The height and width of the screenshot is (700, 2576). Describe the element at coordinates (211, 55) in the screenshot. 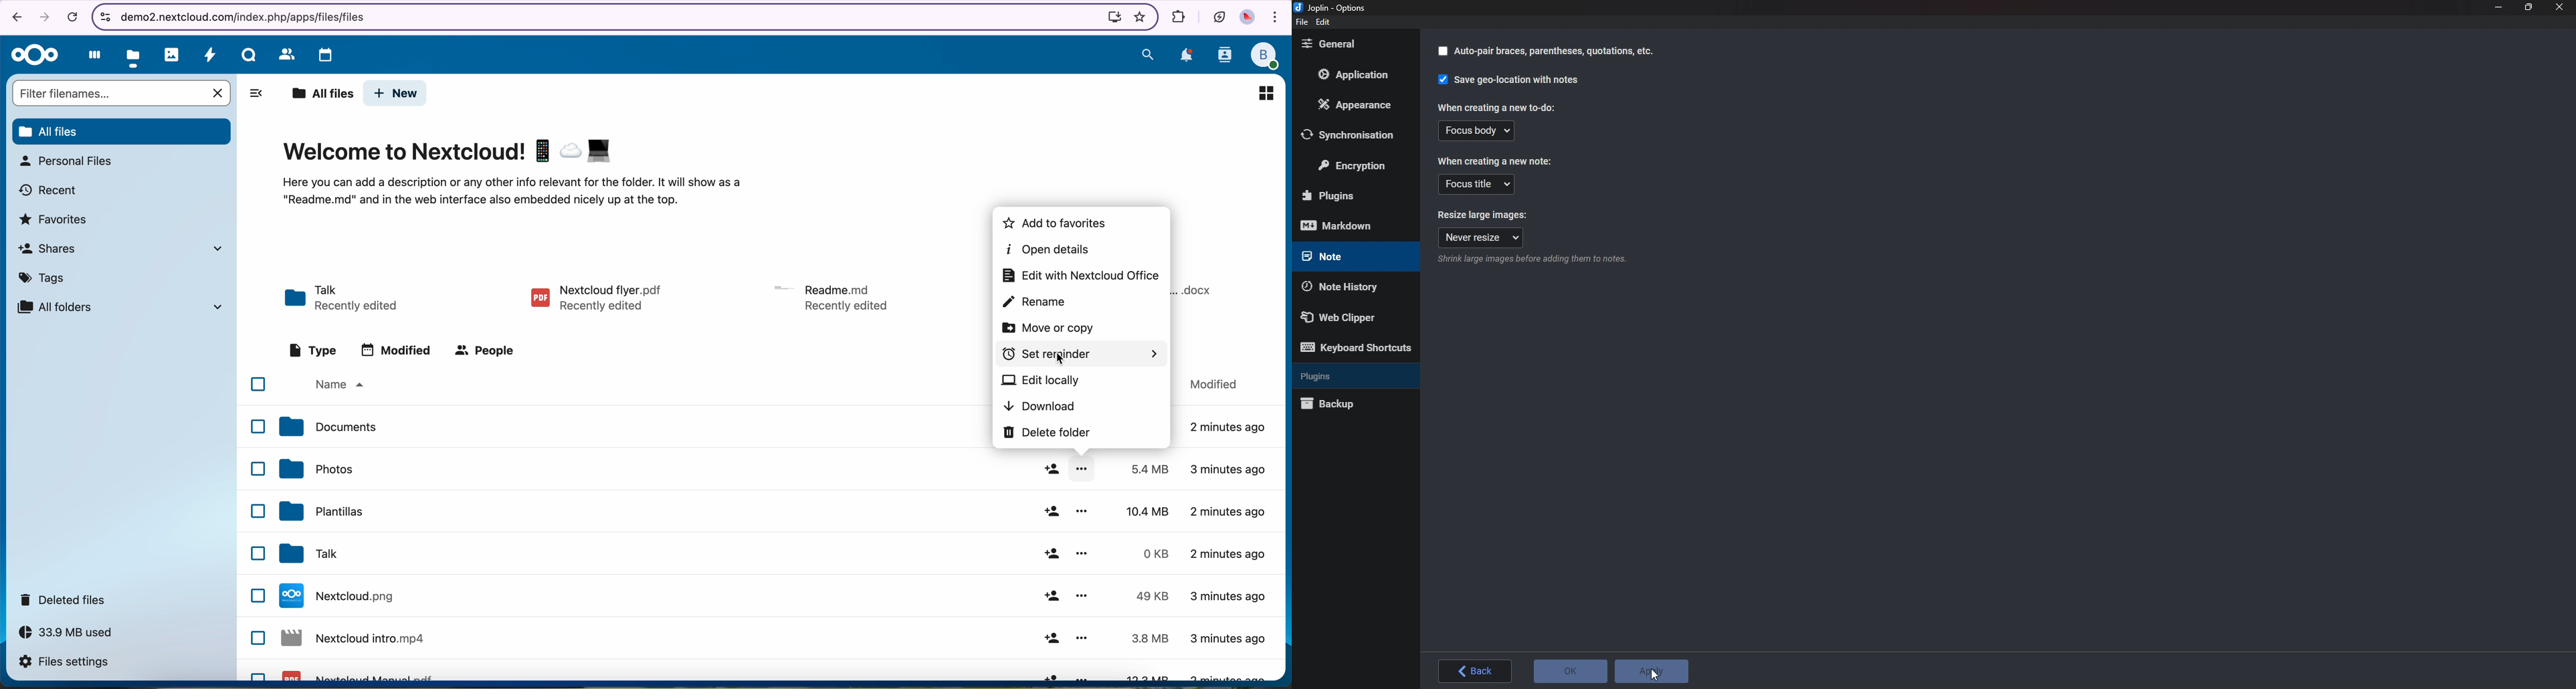

I see `activity` at that location.